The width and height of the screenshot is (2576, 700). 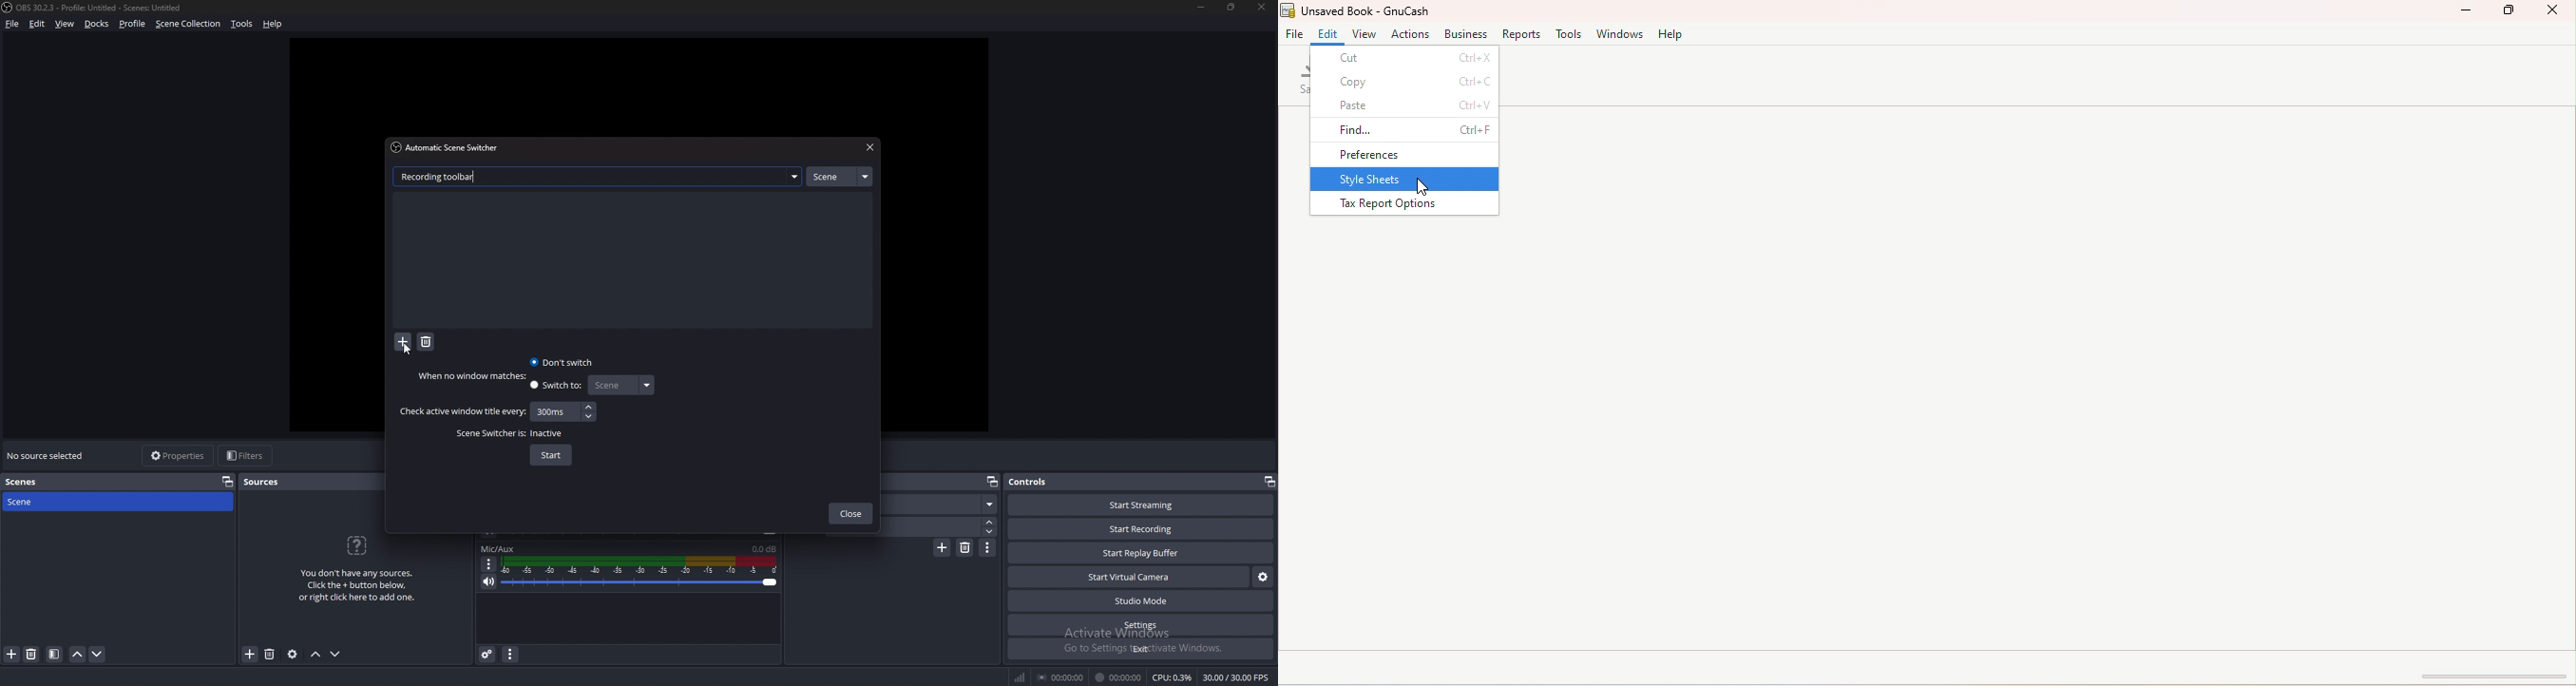 I want to click on volume adjust, so click(x=639, y=573).